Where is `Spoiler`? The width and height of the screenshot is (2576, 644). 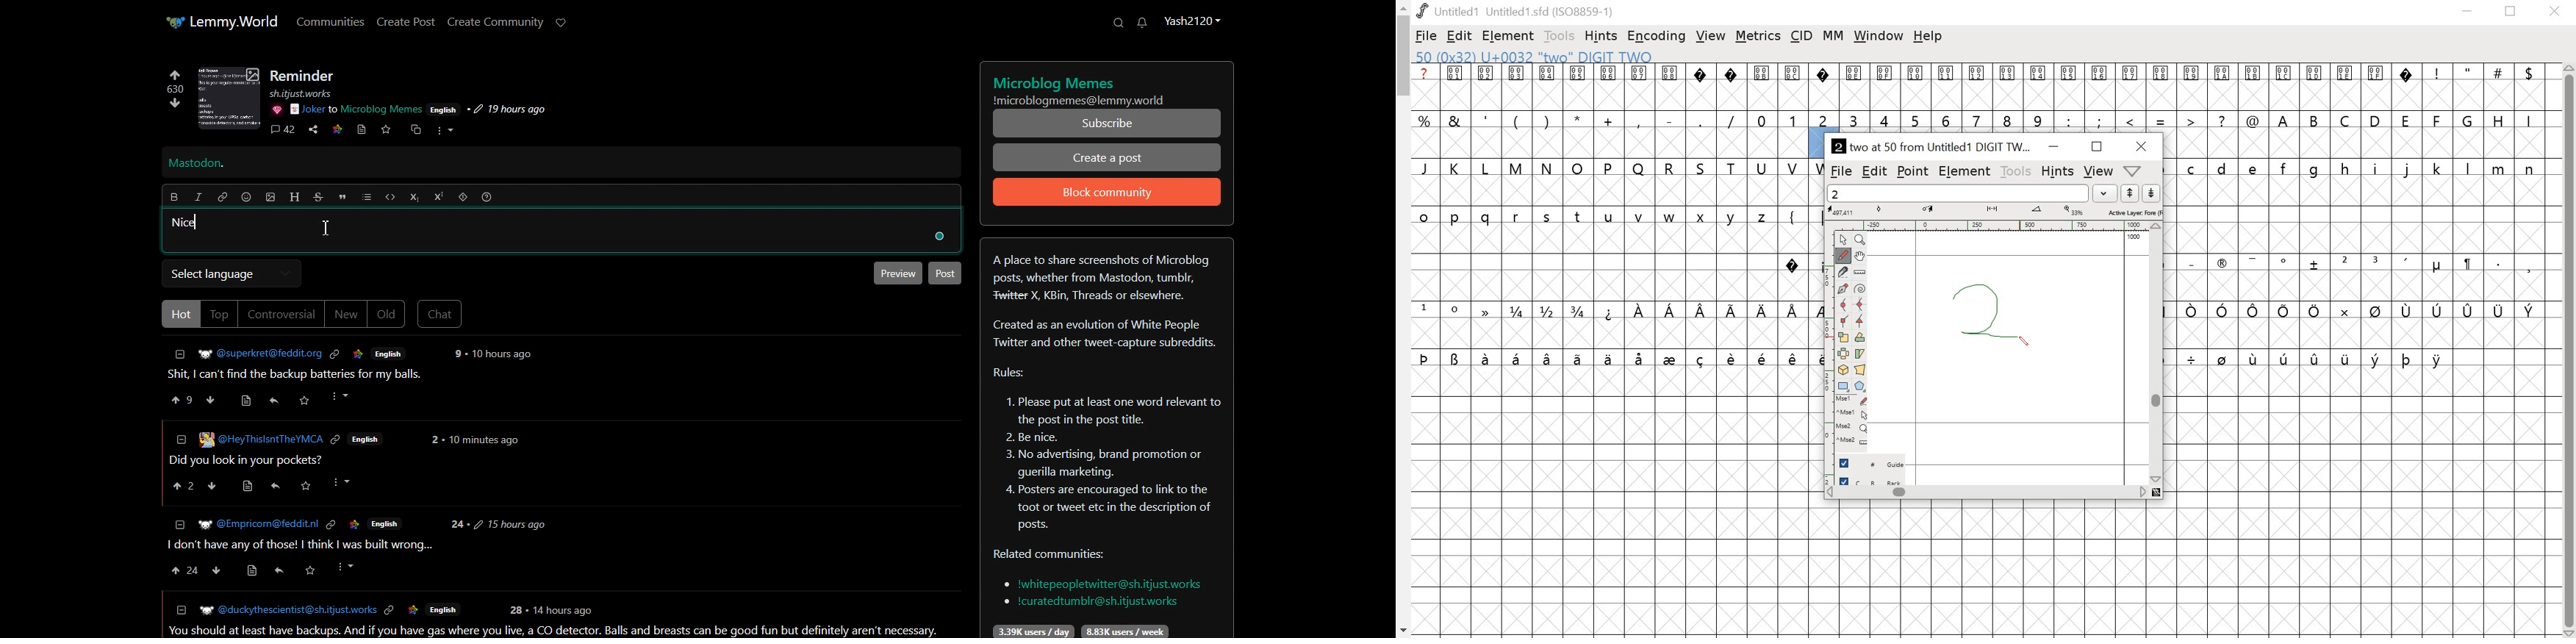 Spoiler is located at coordinates (463, 197).